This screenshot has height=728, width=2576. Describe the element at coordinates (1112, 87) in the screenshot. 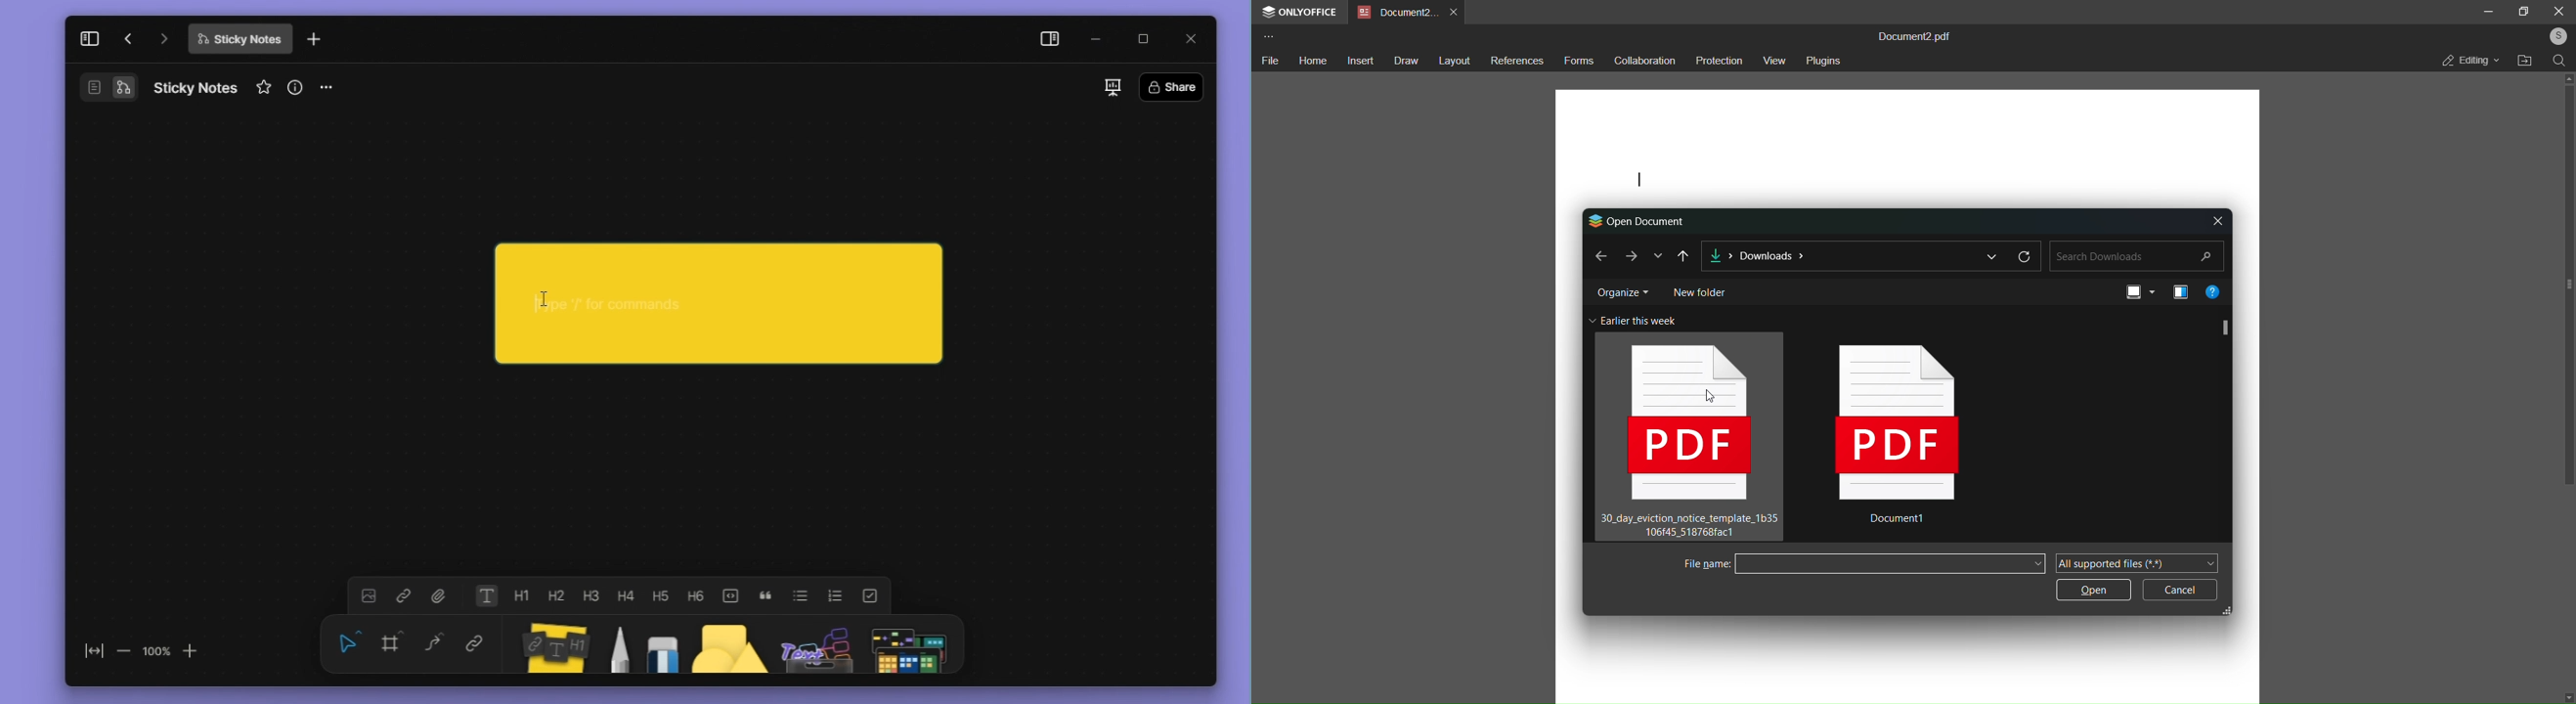

I see `slideshow` at that location.